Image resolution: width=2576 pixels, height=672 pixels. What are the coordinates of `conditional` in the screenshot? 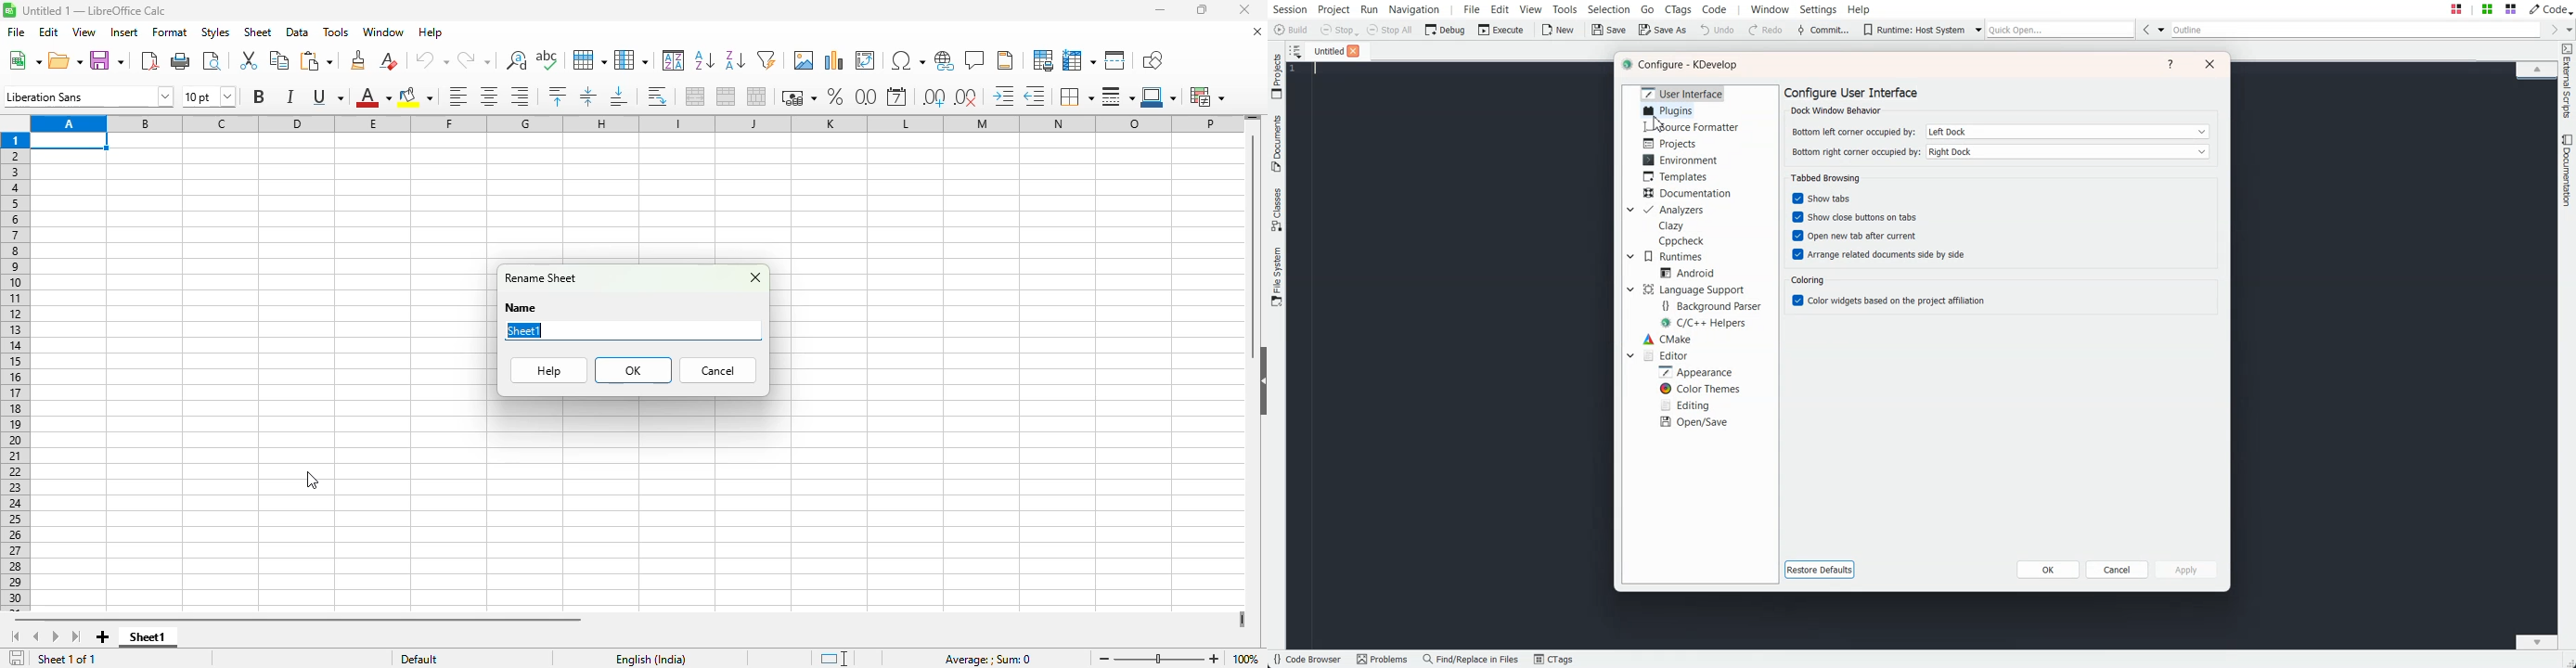 It's located at (1205, 96).